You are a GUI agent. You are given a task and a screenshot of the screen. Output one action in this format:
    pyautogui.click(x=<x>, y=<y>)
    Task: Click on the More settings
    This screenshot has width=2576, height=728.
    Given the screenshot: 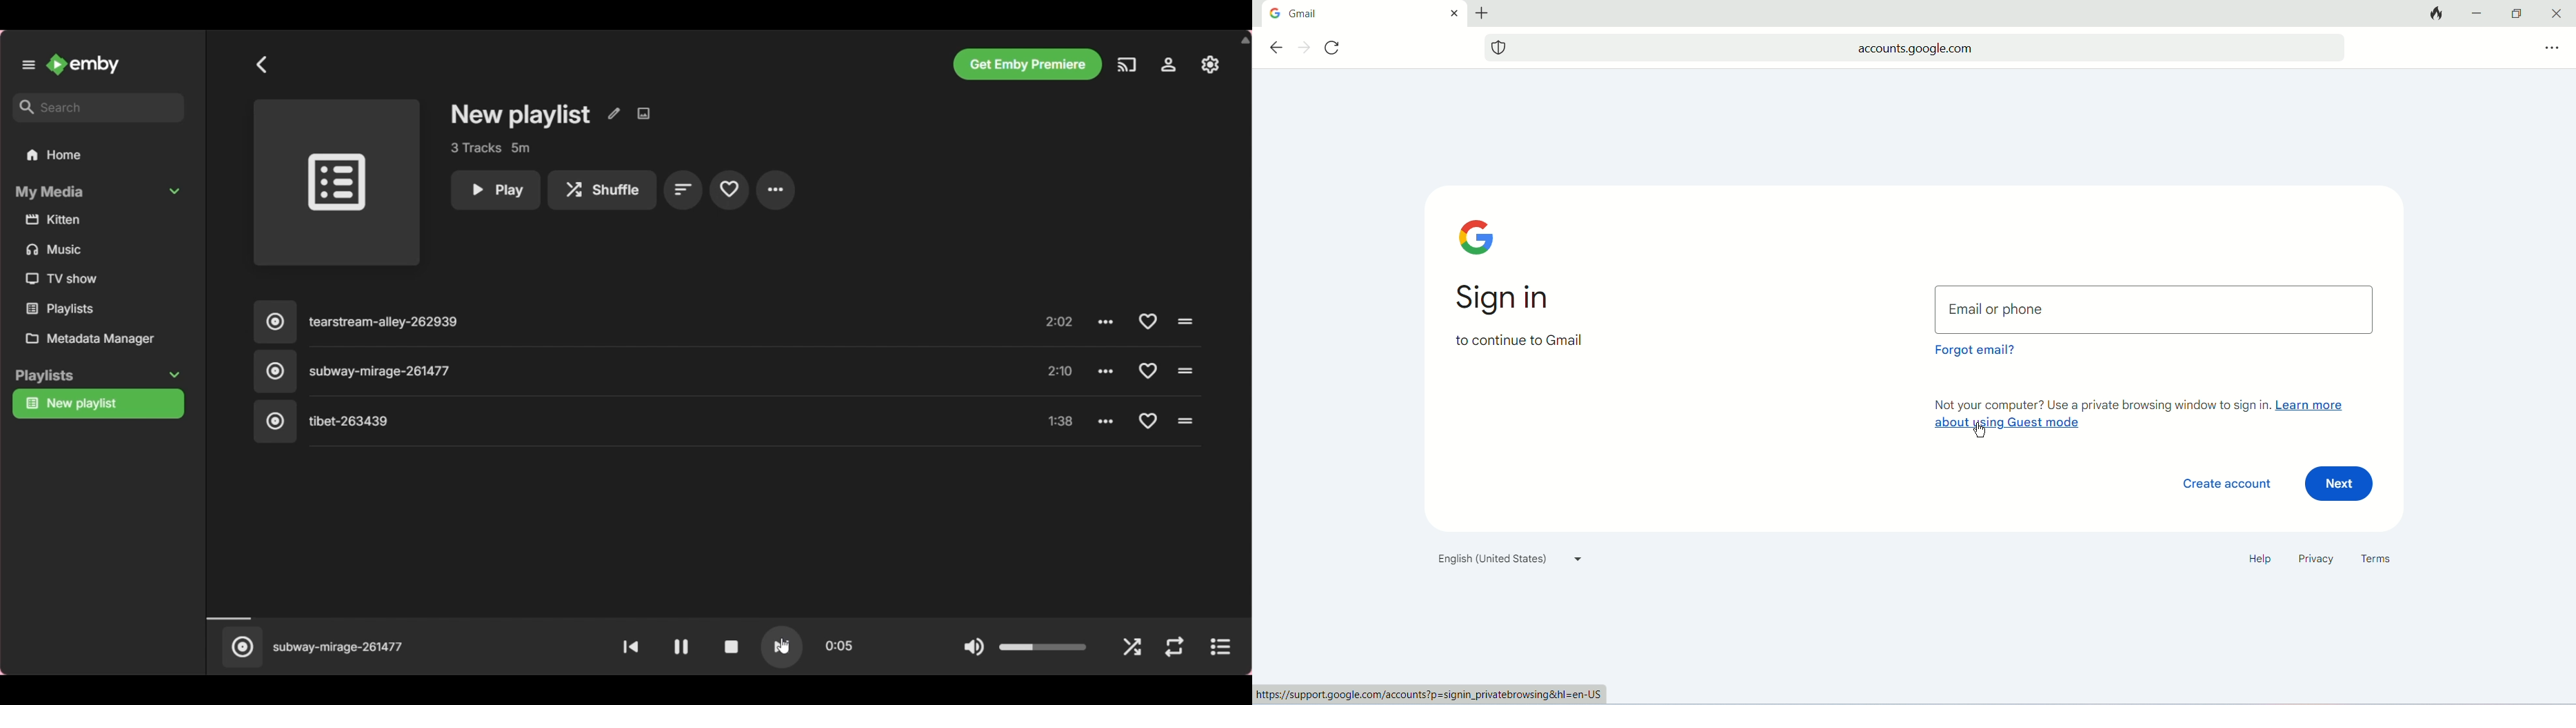 What is the action you would take?
    pyautogui.click(x=776, y=191)
    